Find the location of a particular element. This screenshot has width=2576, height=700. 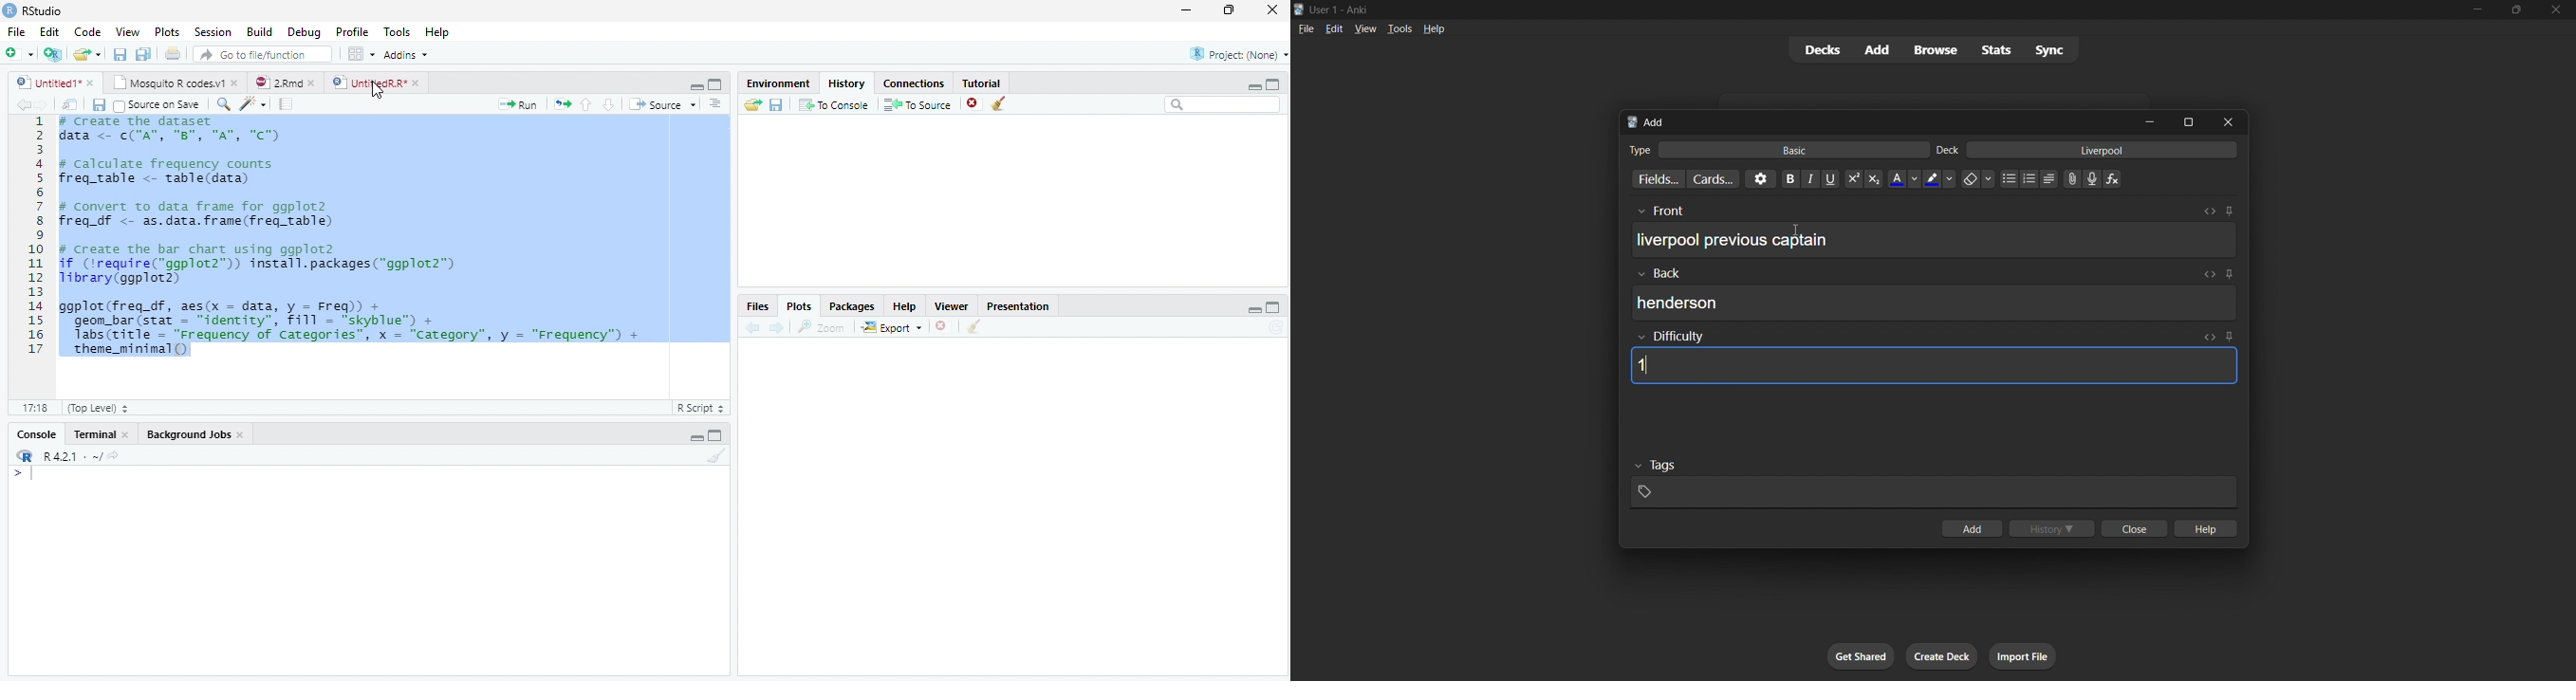

card type input box is located at coordinates (1771, 147).